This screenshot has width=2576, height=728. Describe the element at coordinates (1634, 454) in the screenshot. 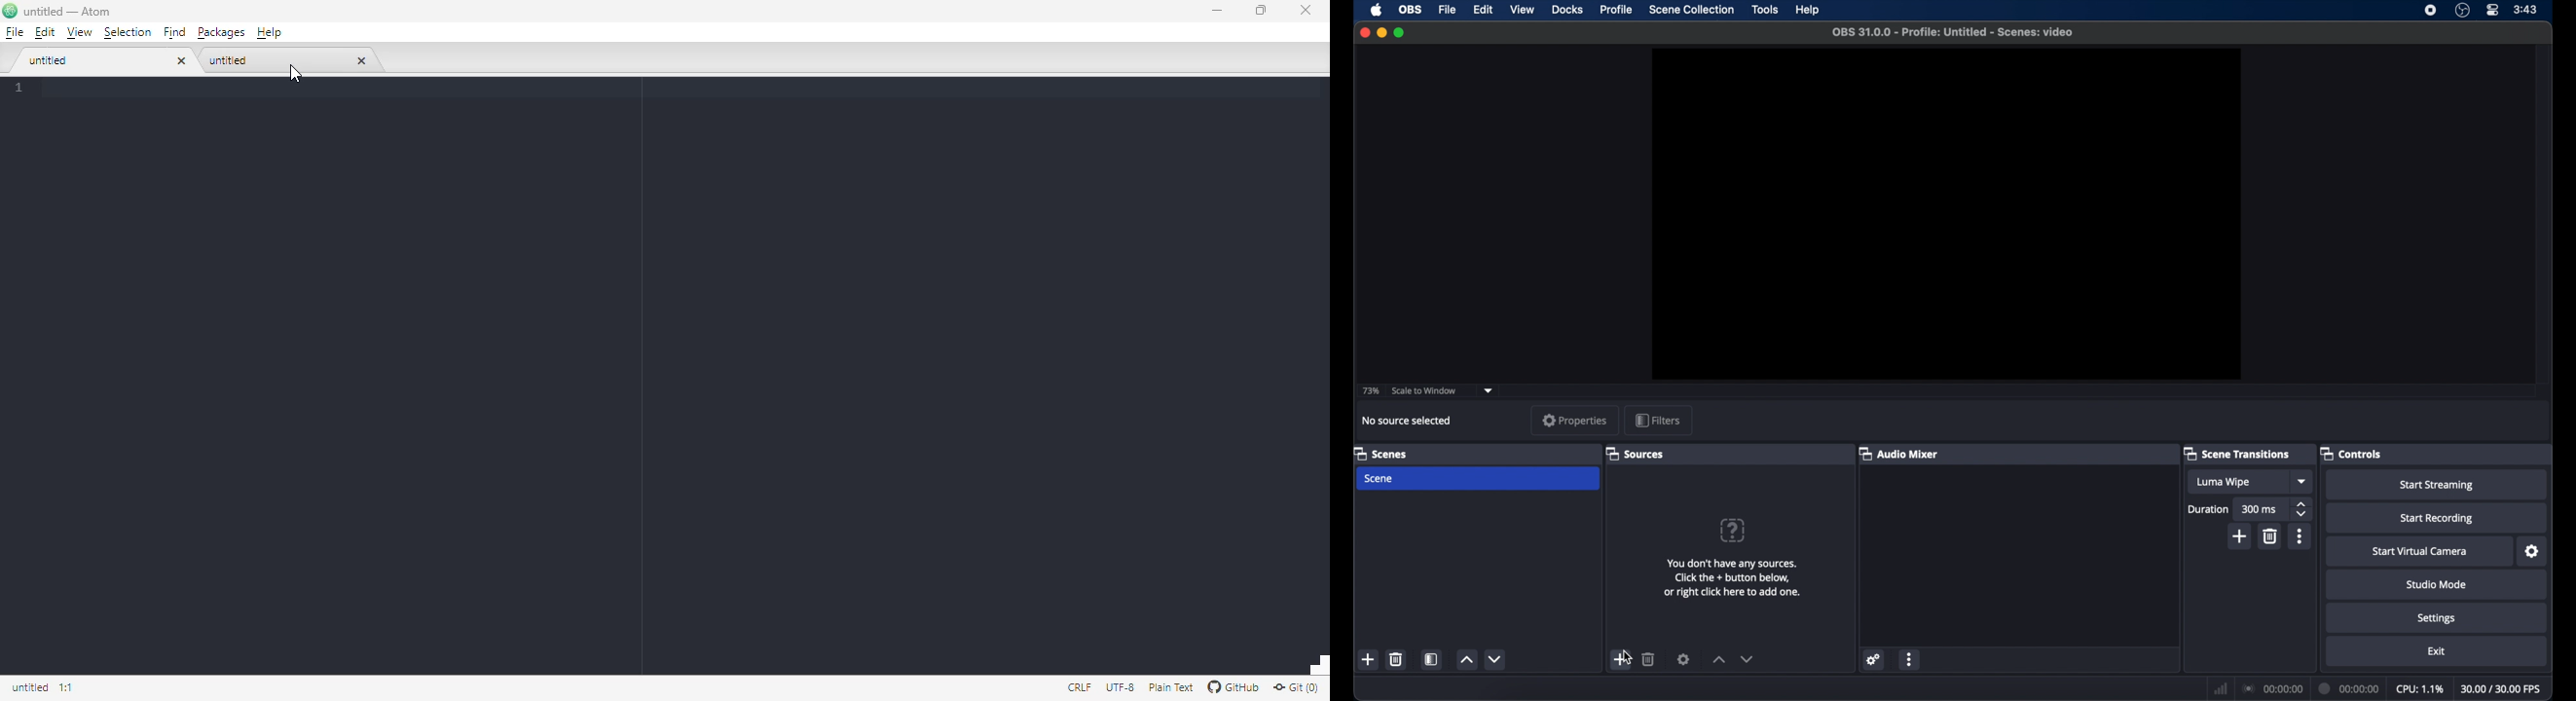

I see `sources` at that location.